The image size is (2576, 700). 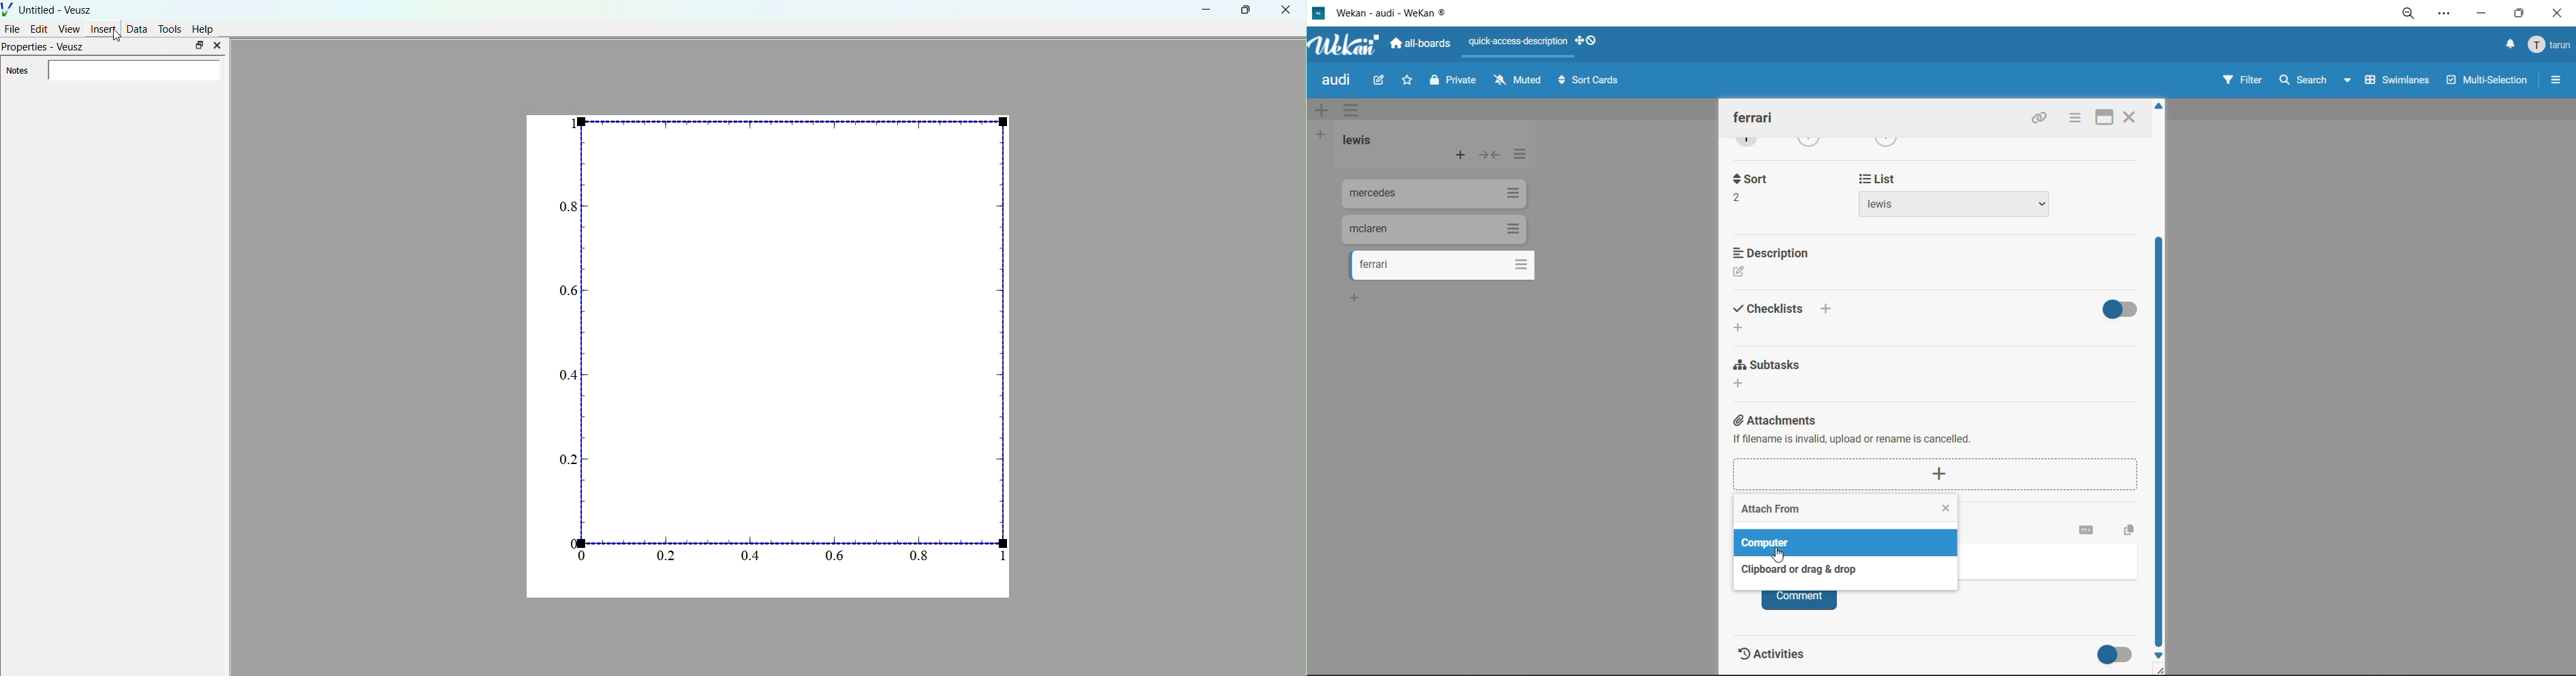 I want to click on Tools, so click(x=170, y=29).